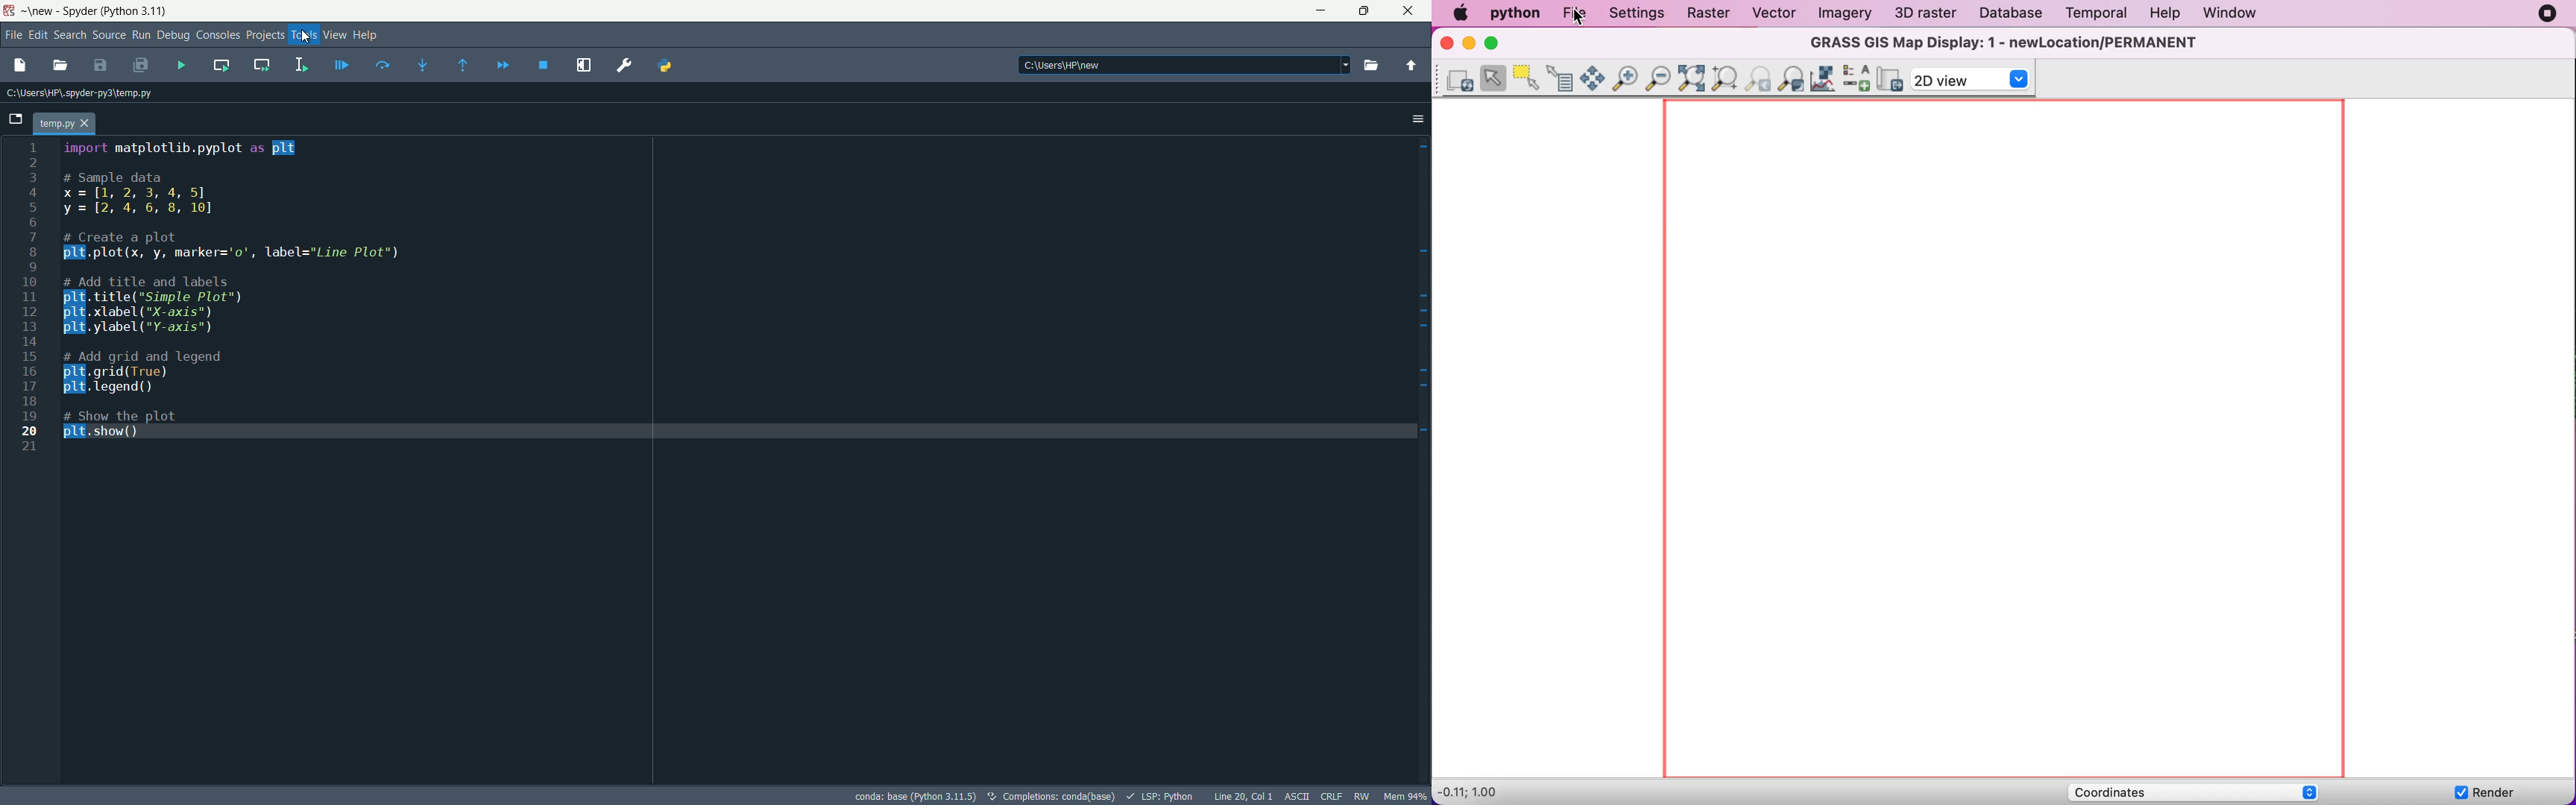  Describe the element at coordinates (101, 66) in the screenshot. I see `save file` at that location.